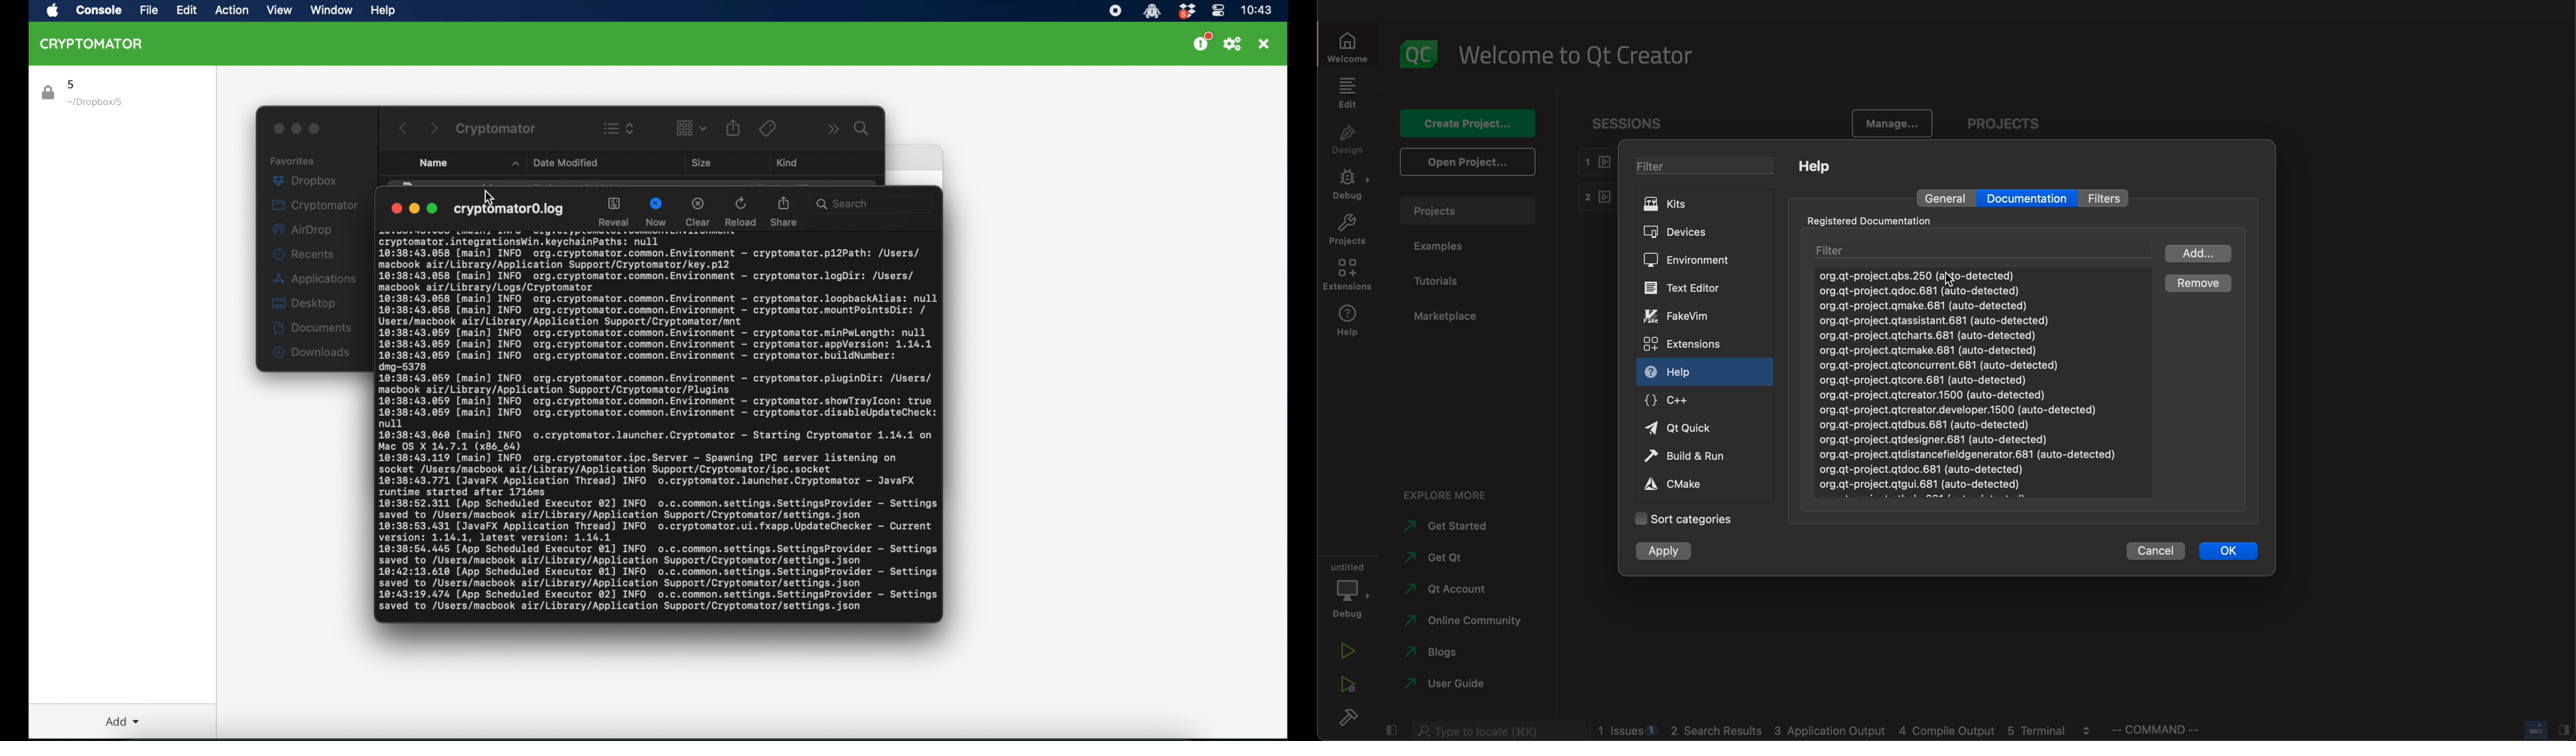  What do you see at coordinates (1204, 42) in the screenshot?
I see `support us` at bounding box center [1204, 42].